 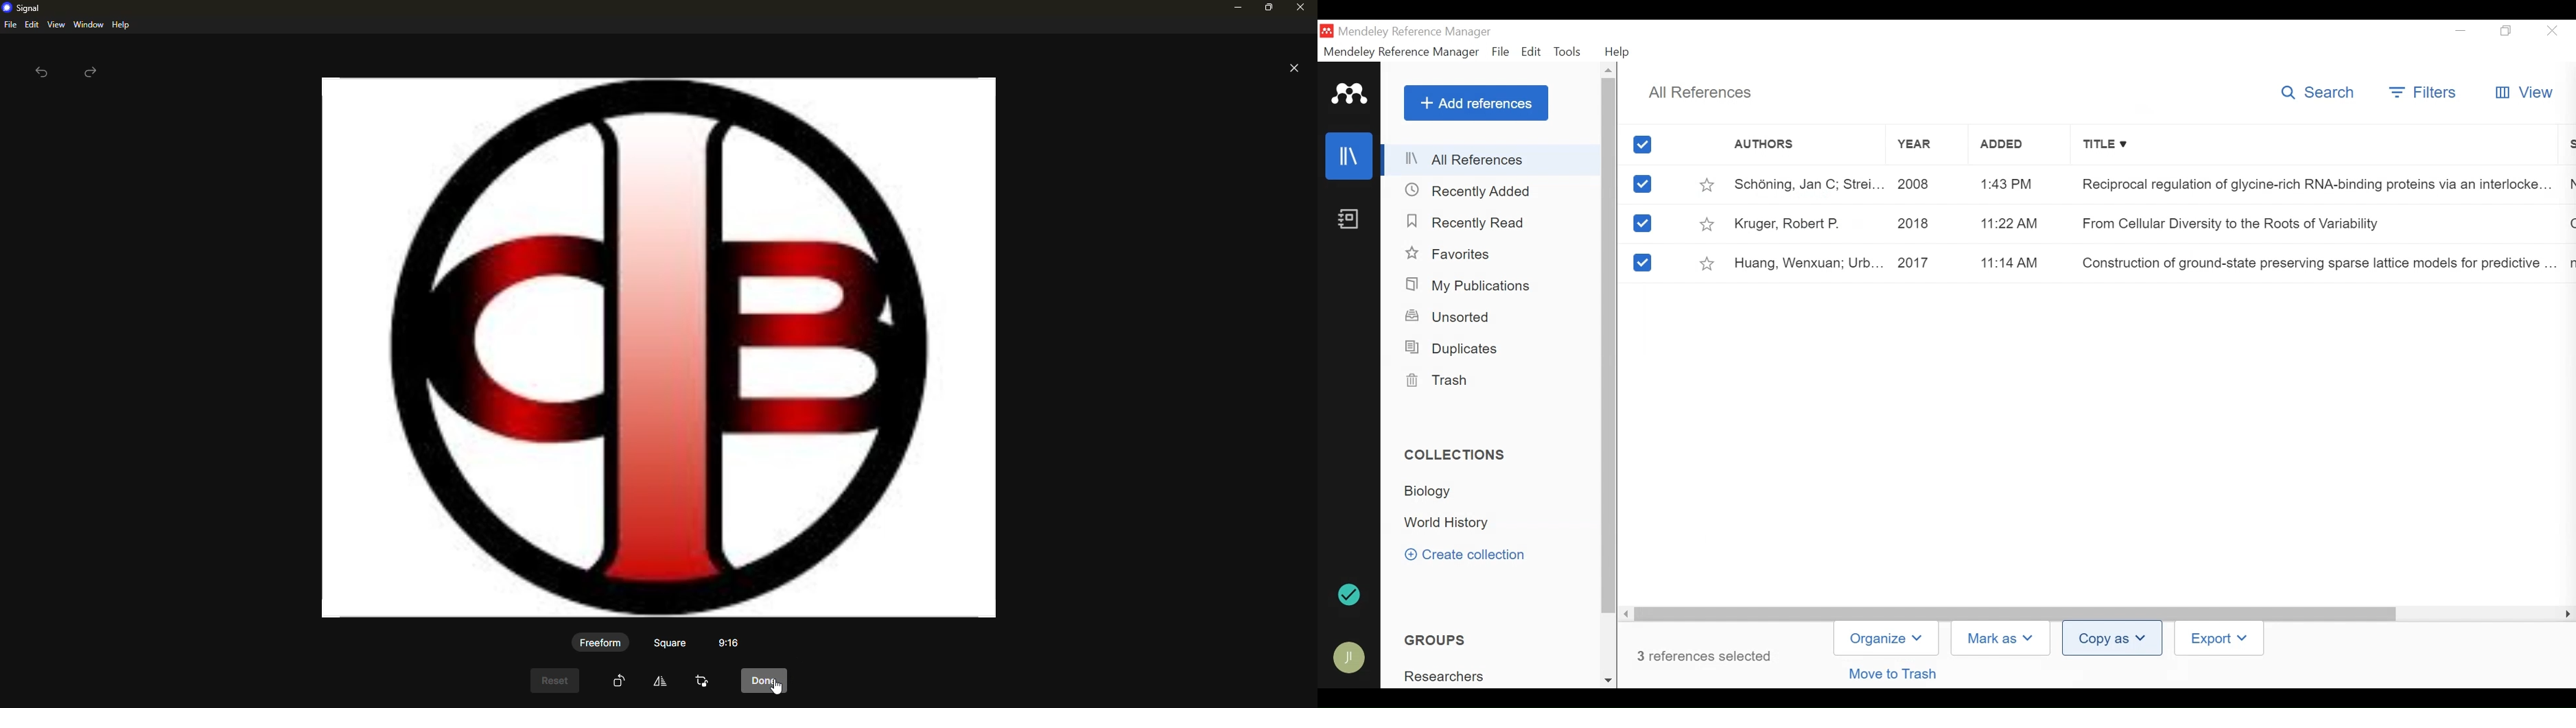 What do you see at coordinates (1610, 347) in the screenshot?
I see `Vertical Scroll bar` at bounding box center [1610, 347].